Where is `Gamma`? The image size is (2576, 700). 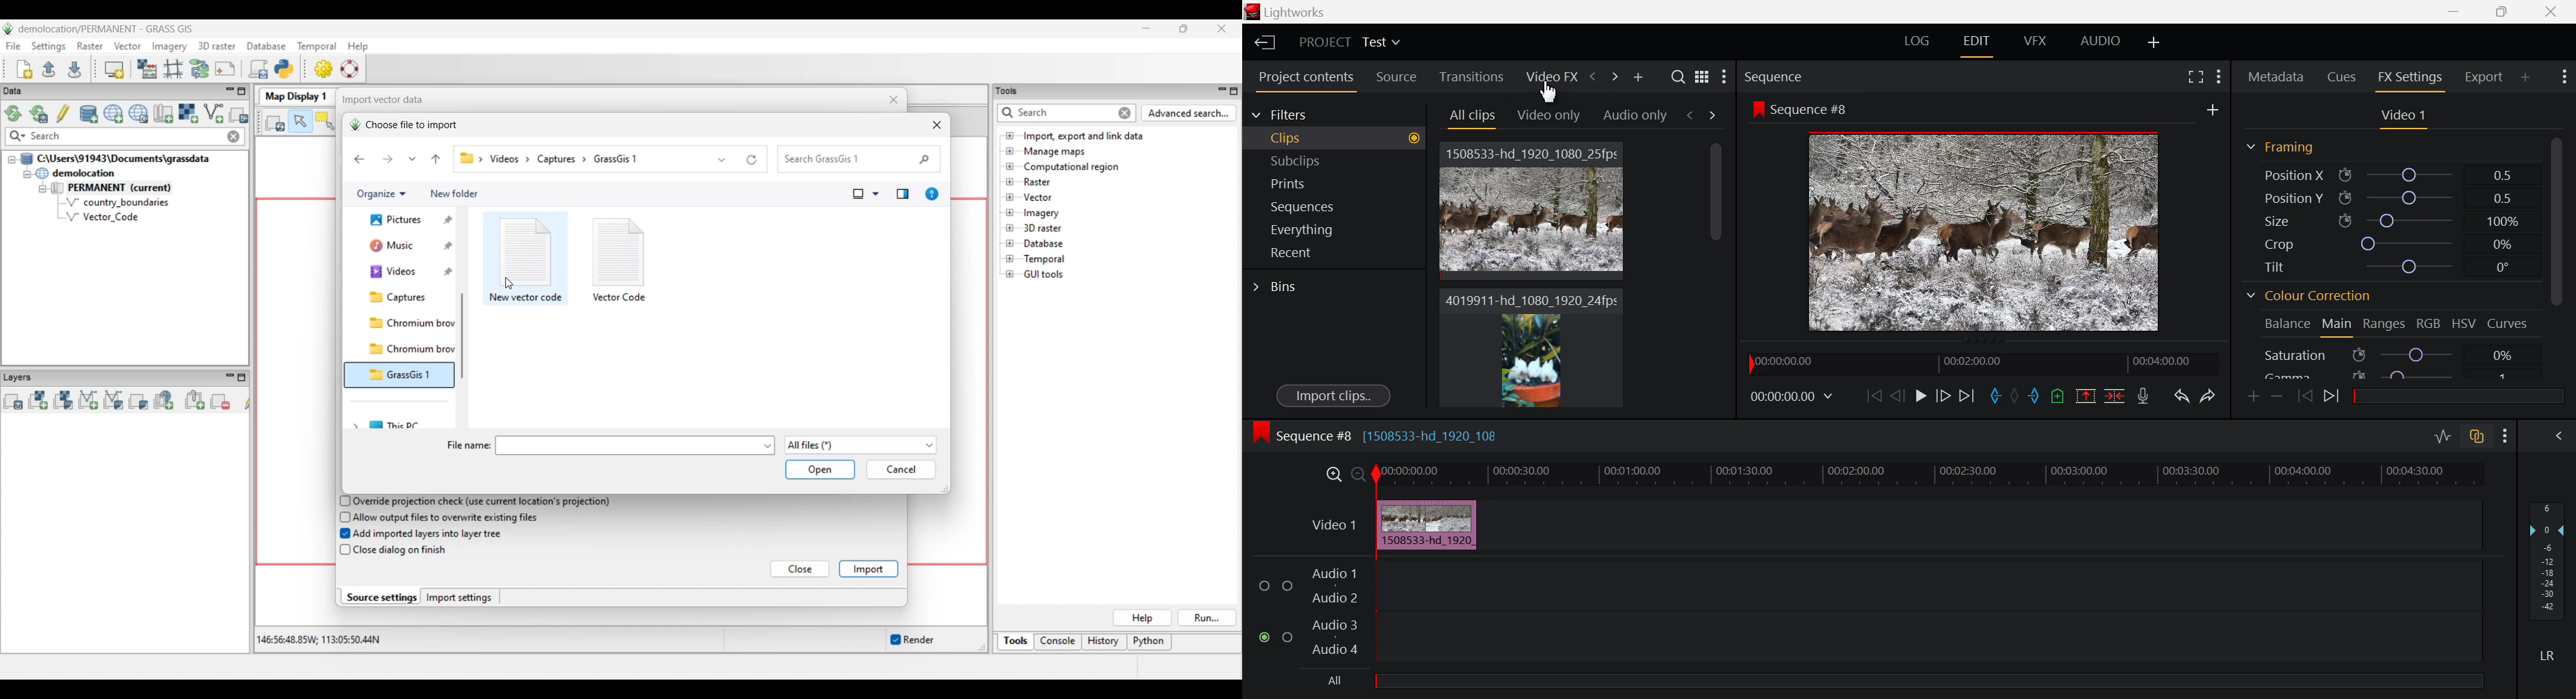
Gamma is located at coordinates (2391, 375).